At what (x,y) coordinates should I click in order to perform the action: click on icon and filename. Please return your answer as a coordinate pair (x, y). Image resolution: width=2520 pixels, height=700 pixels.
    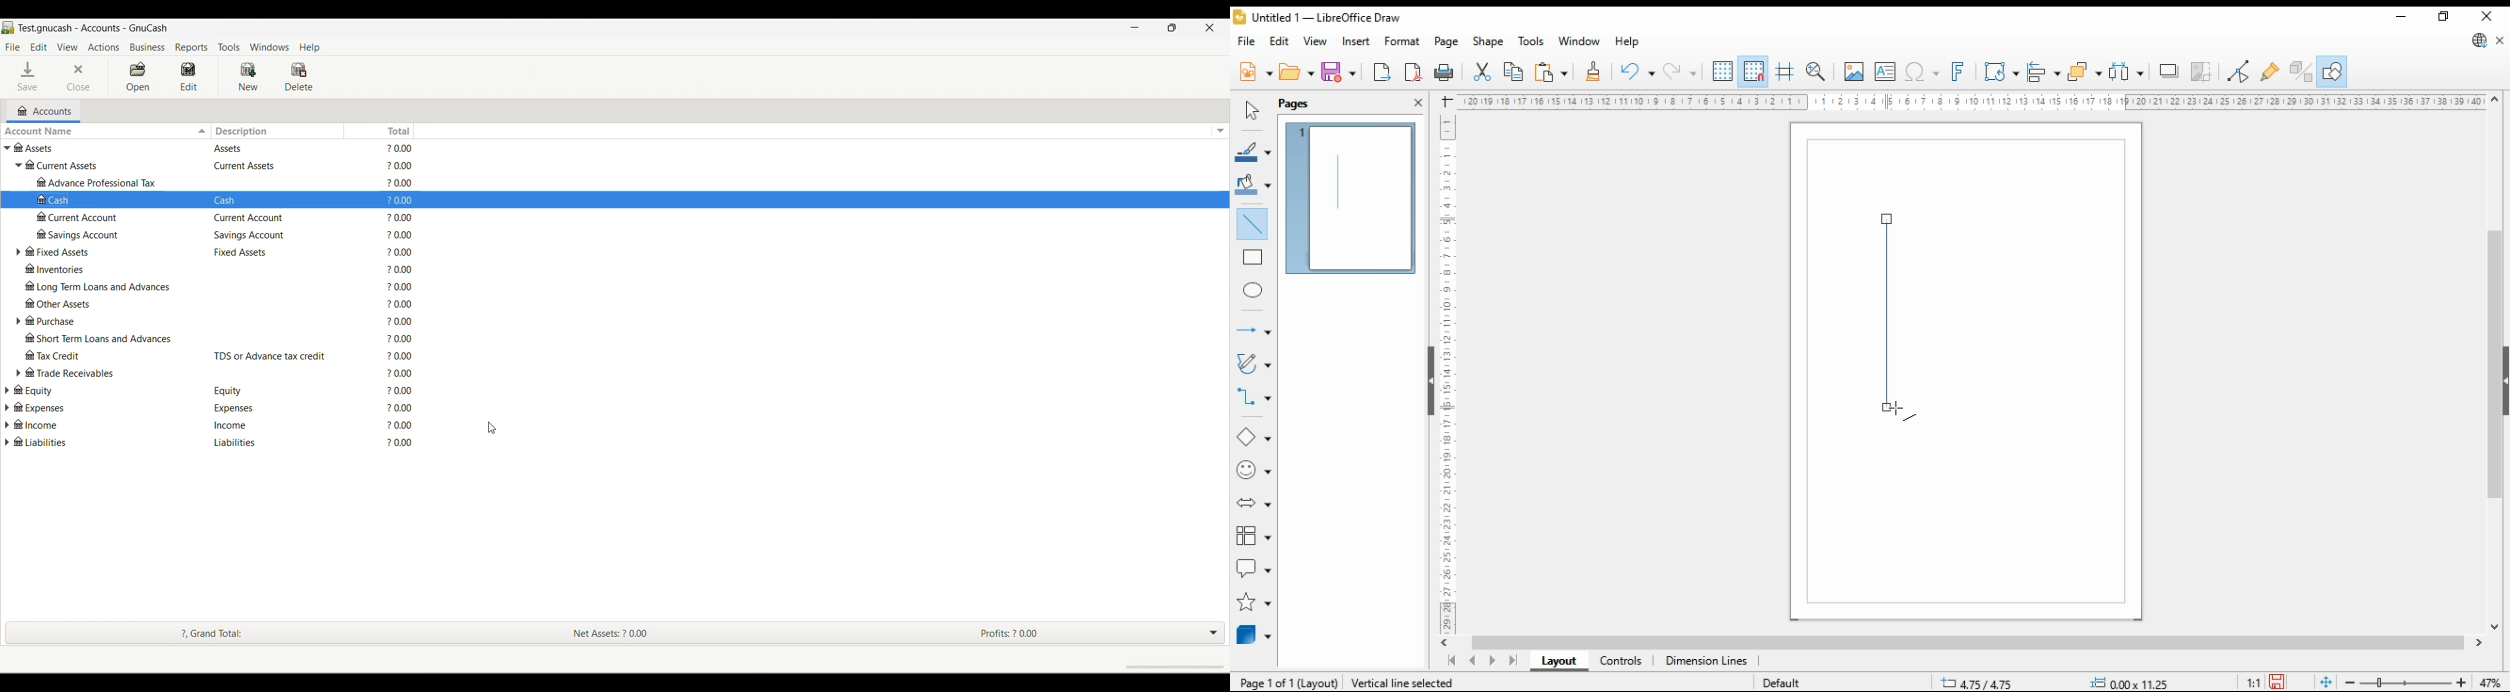
    Looking at the image, I should click on (1320, 20).